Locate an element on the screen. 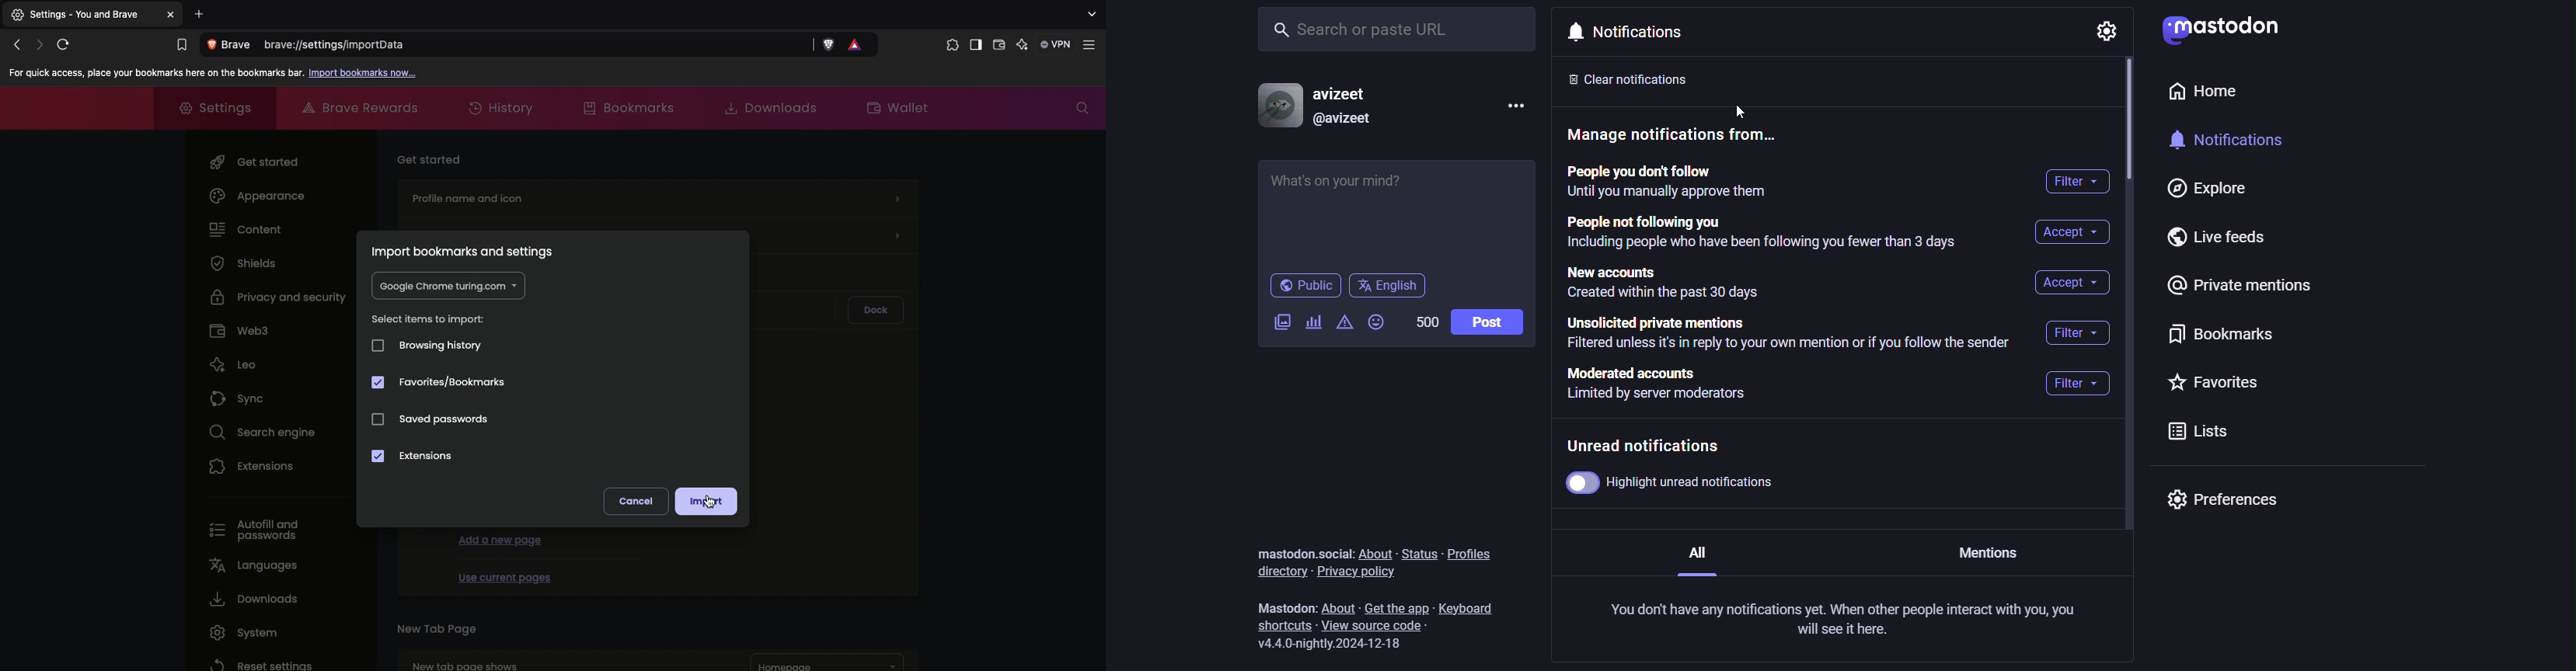  notification text is located at coordinates (1847, 619).